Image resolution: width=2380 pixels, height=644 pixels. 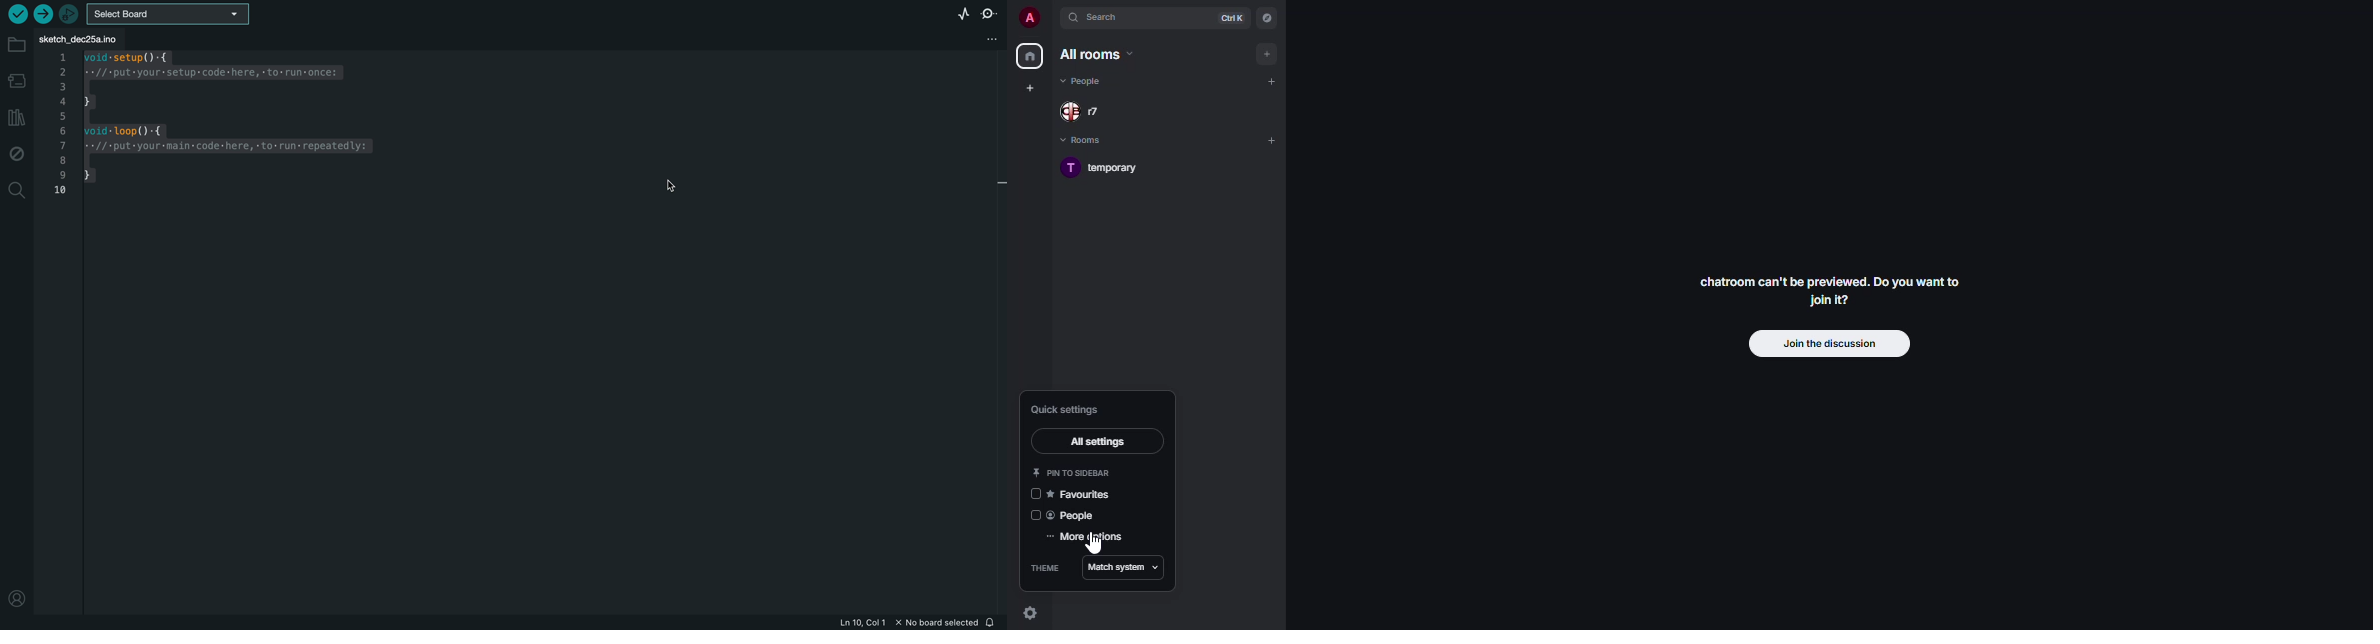 I want to click on home, so click(x=1030, y=56).